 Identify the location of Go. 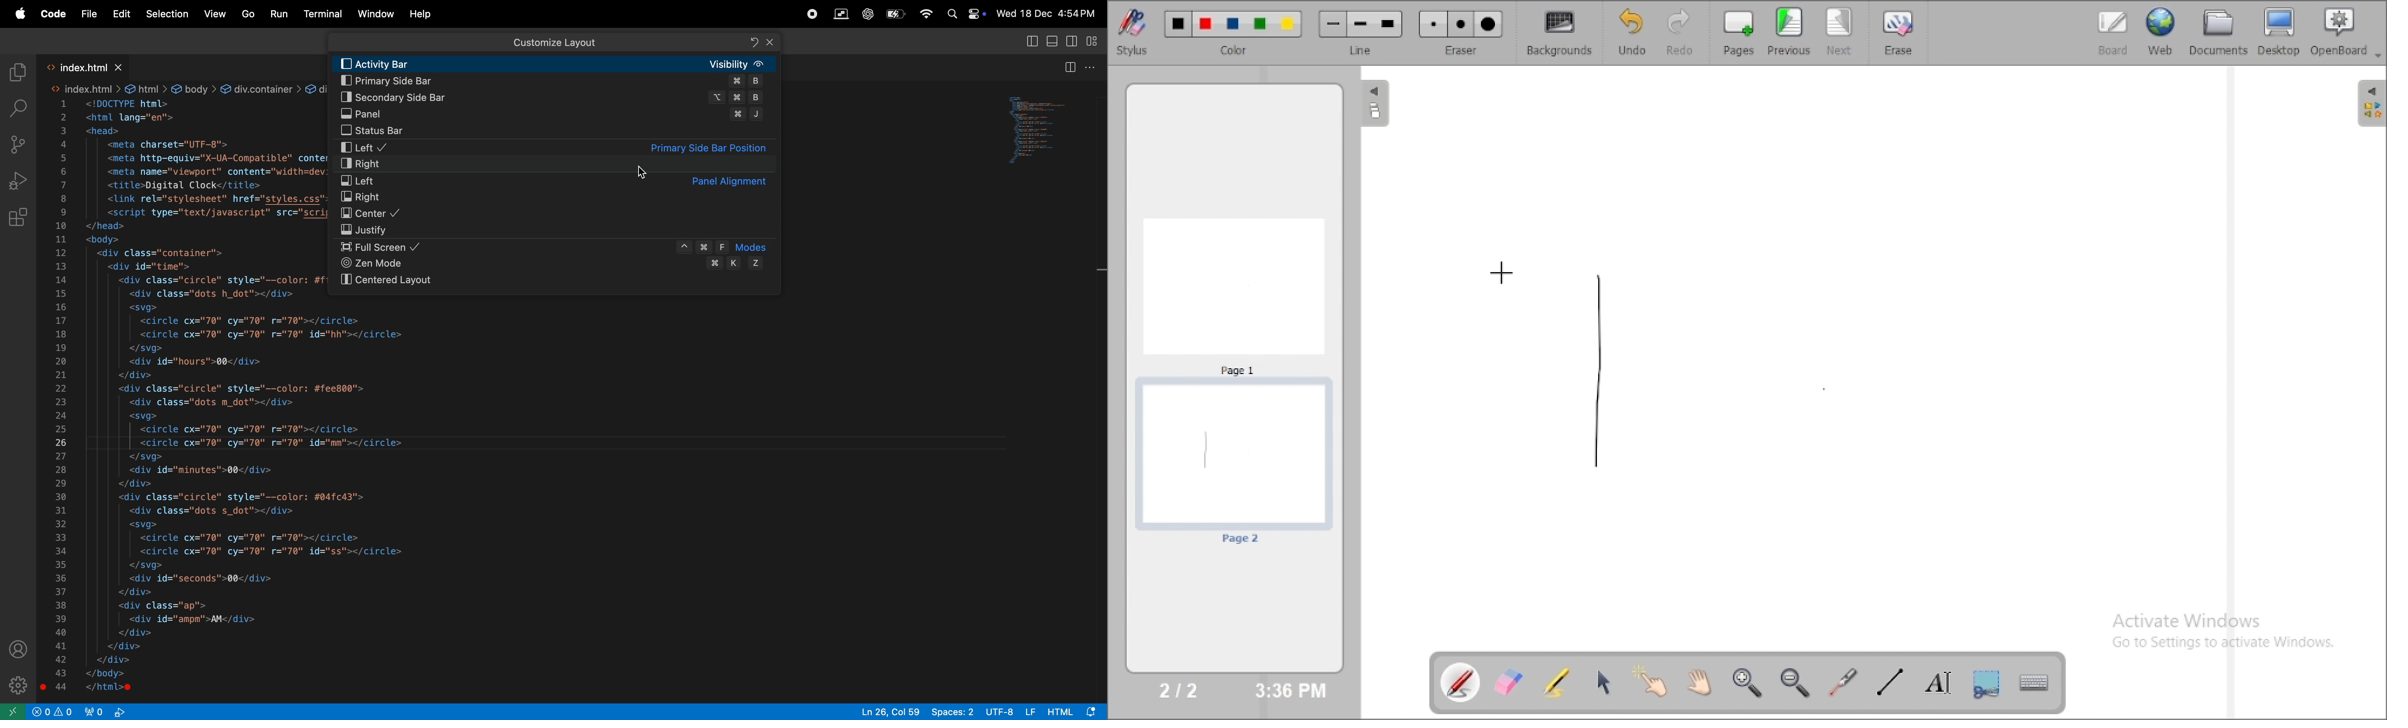
(247, 14).